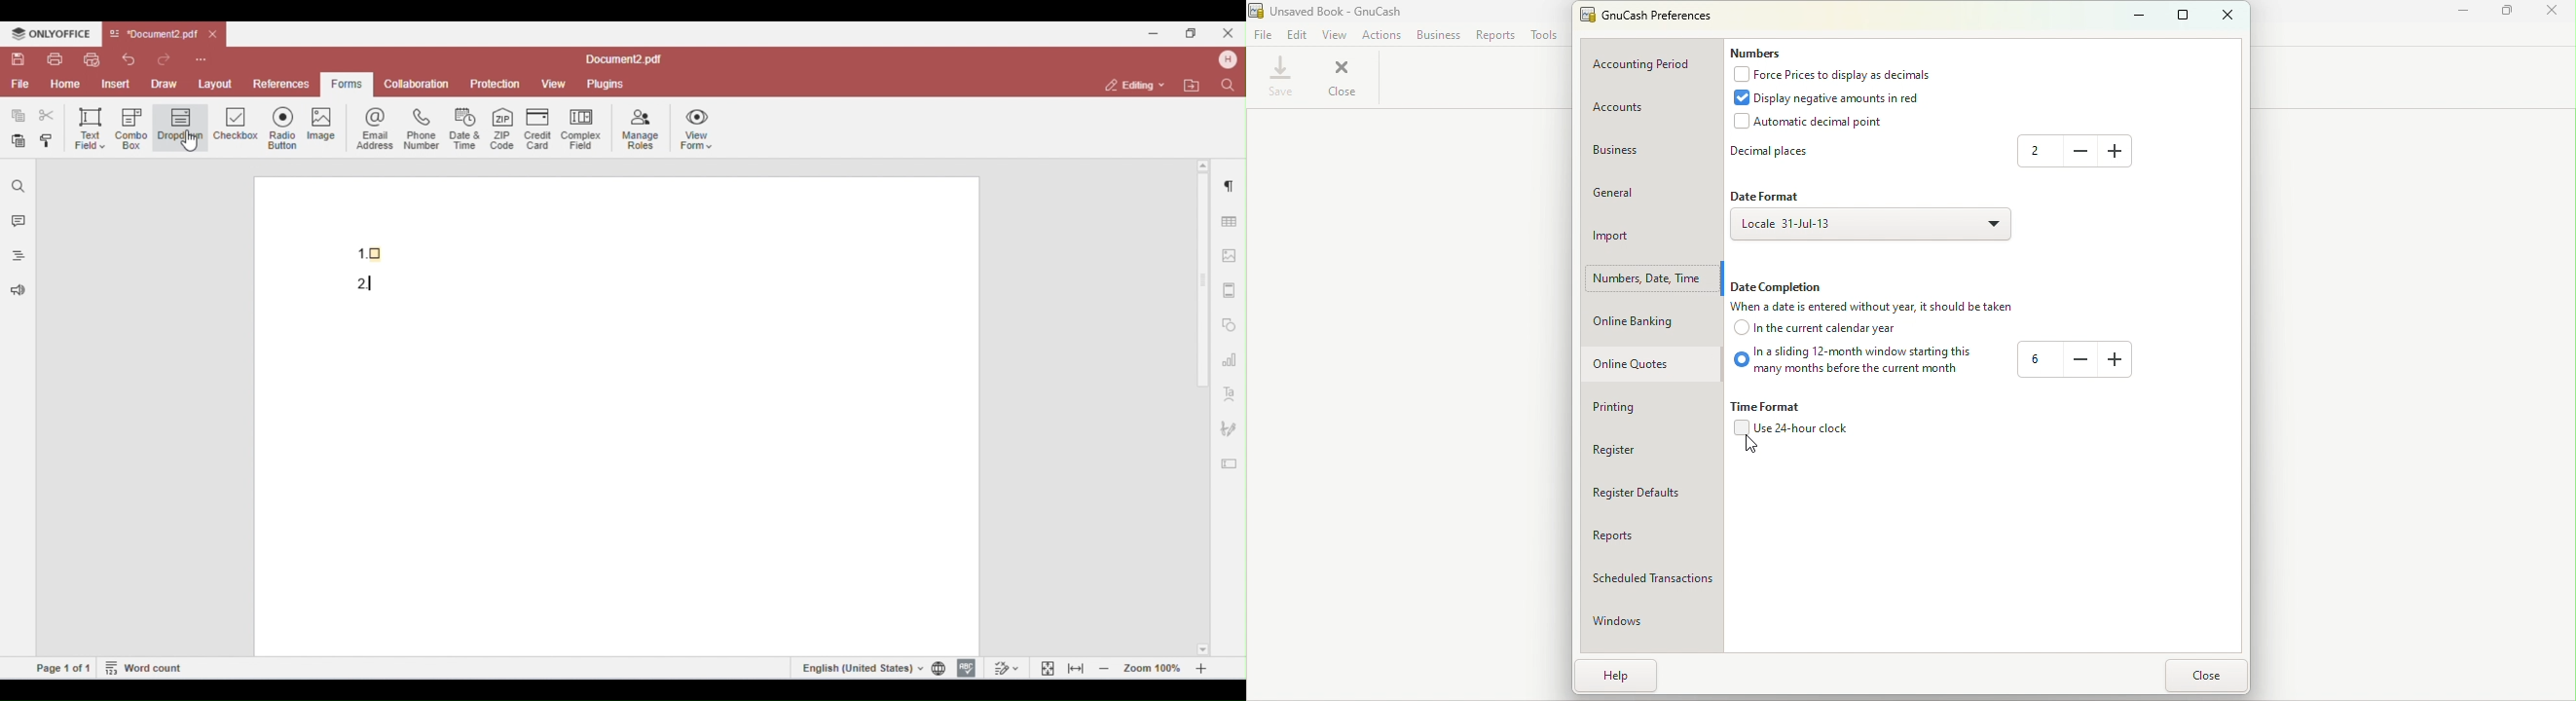 This screenshot has height=728, width=2576. Describe the element at coordinates (1655, 576) in the screenshot. I see `Scheduled transactions` at that location.